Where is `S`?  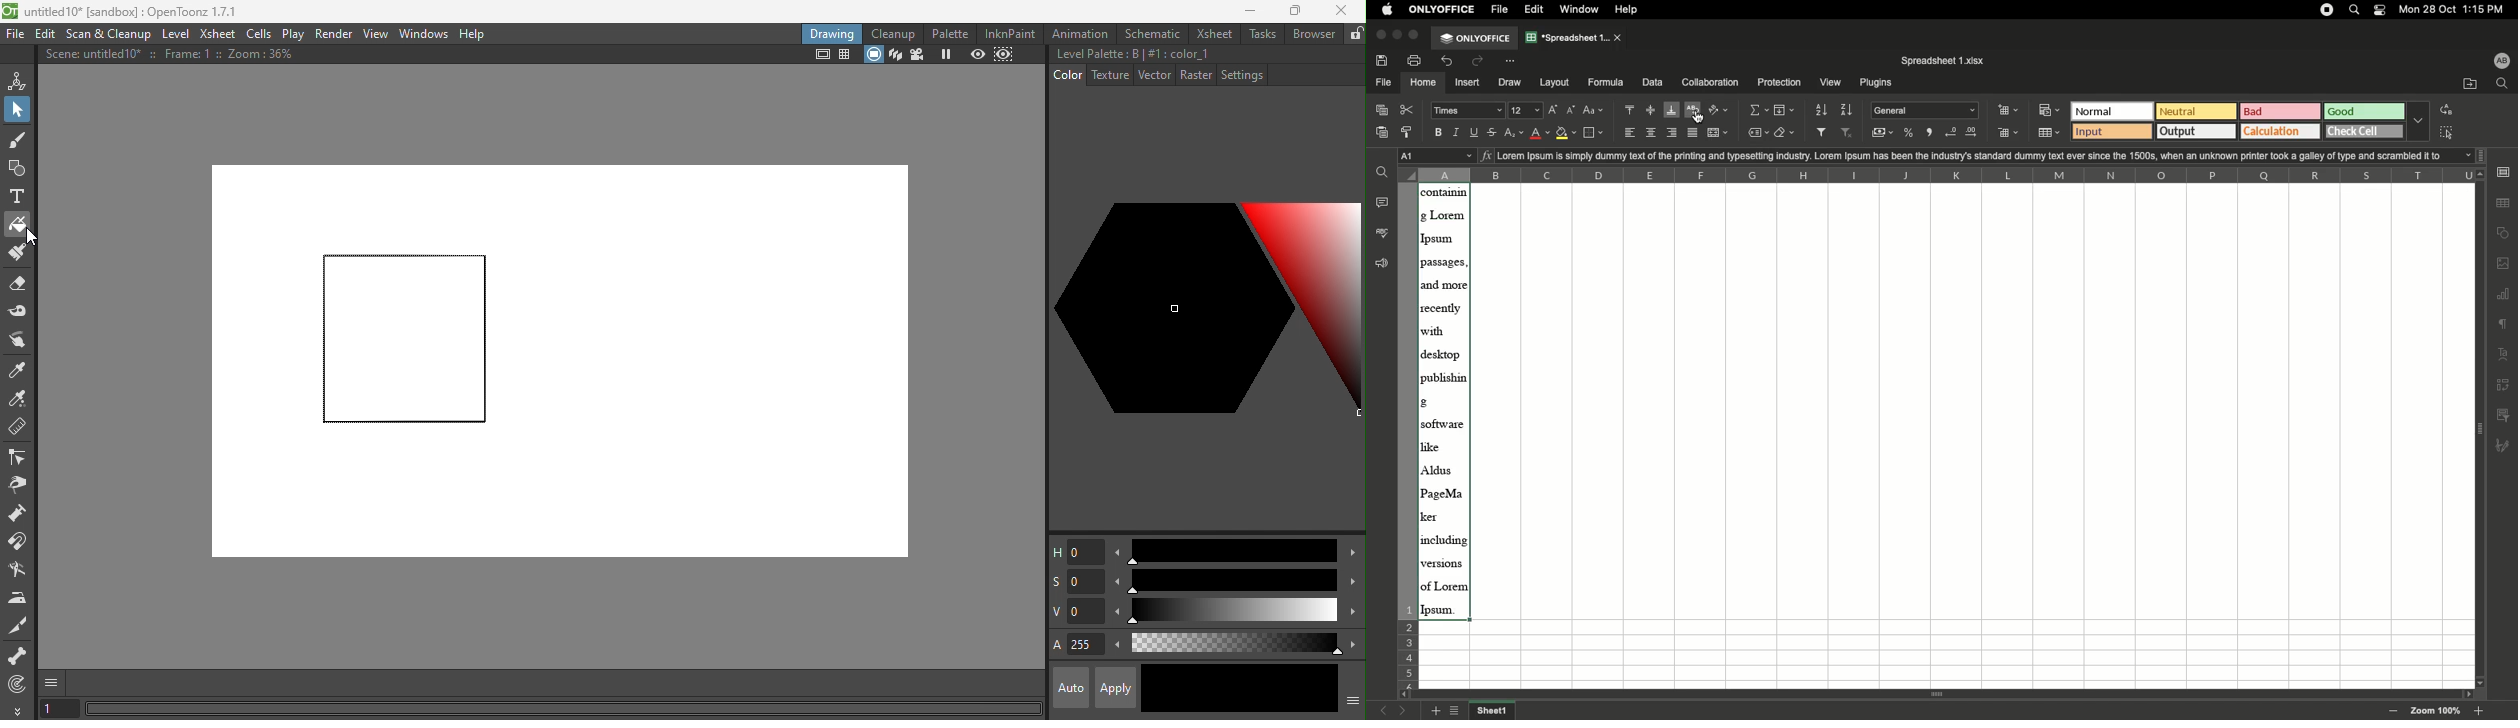
S is located at coordinates (1077, 583).